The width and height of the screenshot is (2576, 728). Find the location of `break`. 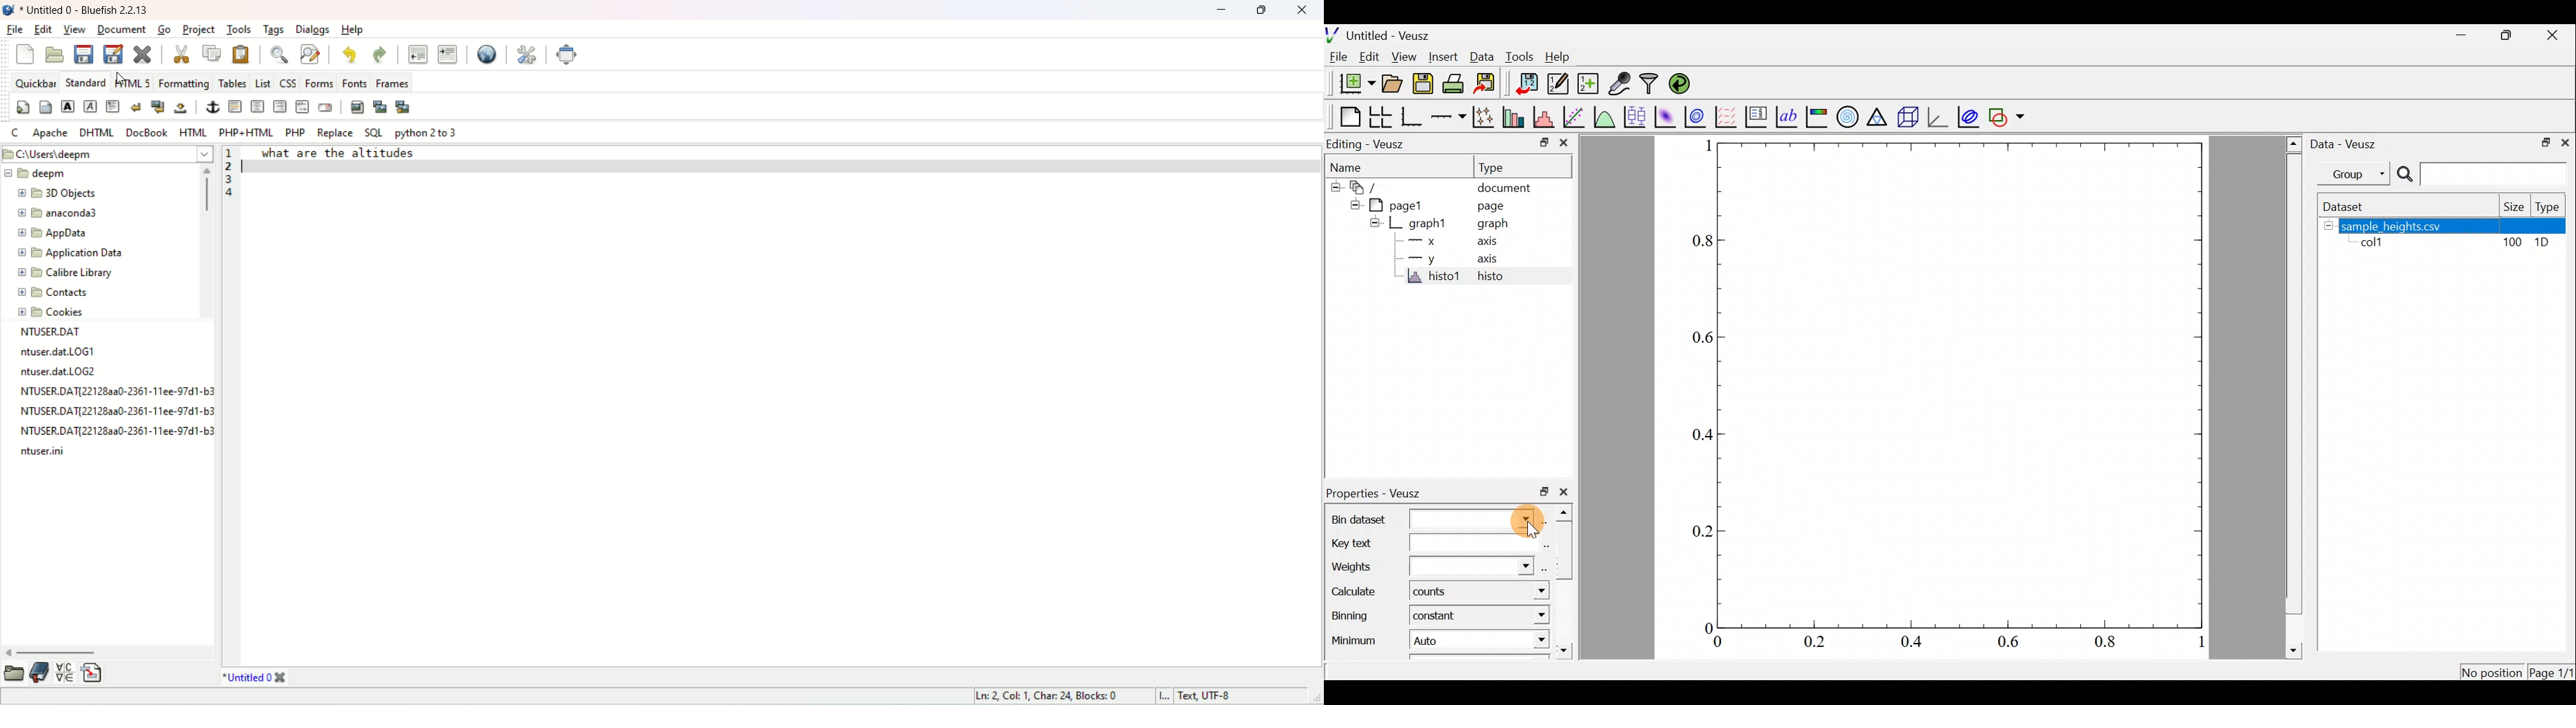

break is located at coordinates (135, 107).